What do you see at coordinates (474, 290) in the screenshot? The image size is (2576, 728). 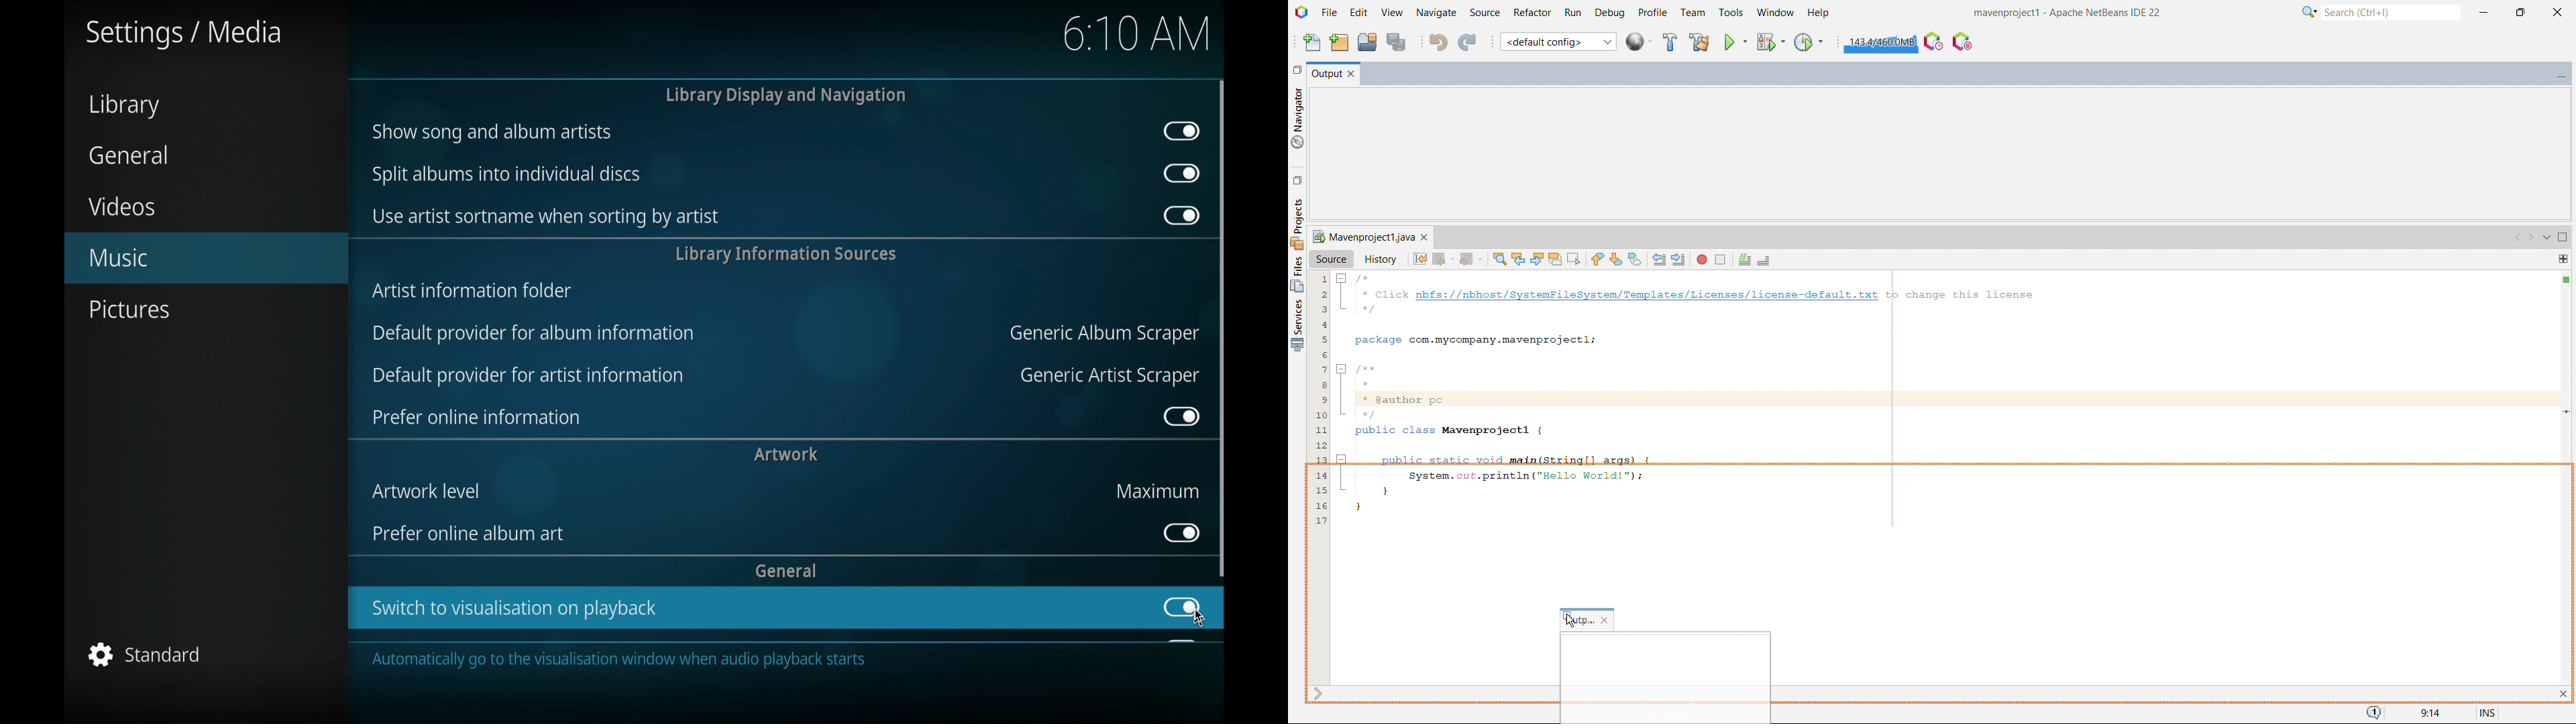 I see `artist information folder` at bounding box center [474, 290].